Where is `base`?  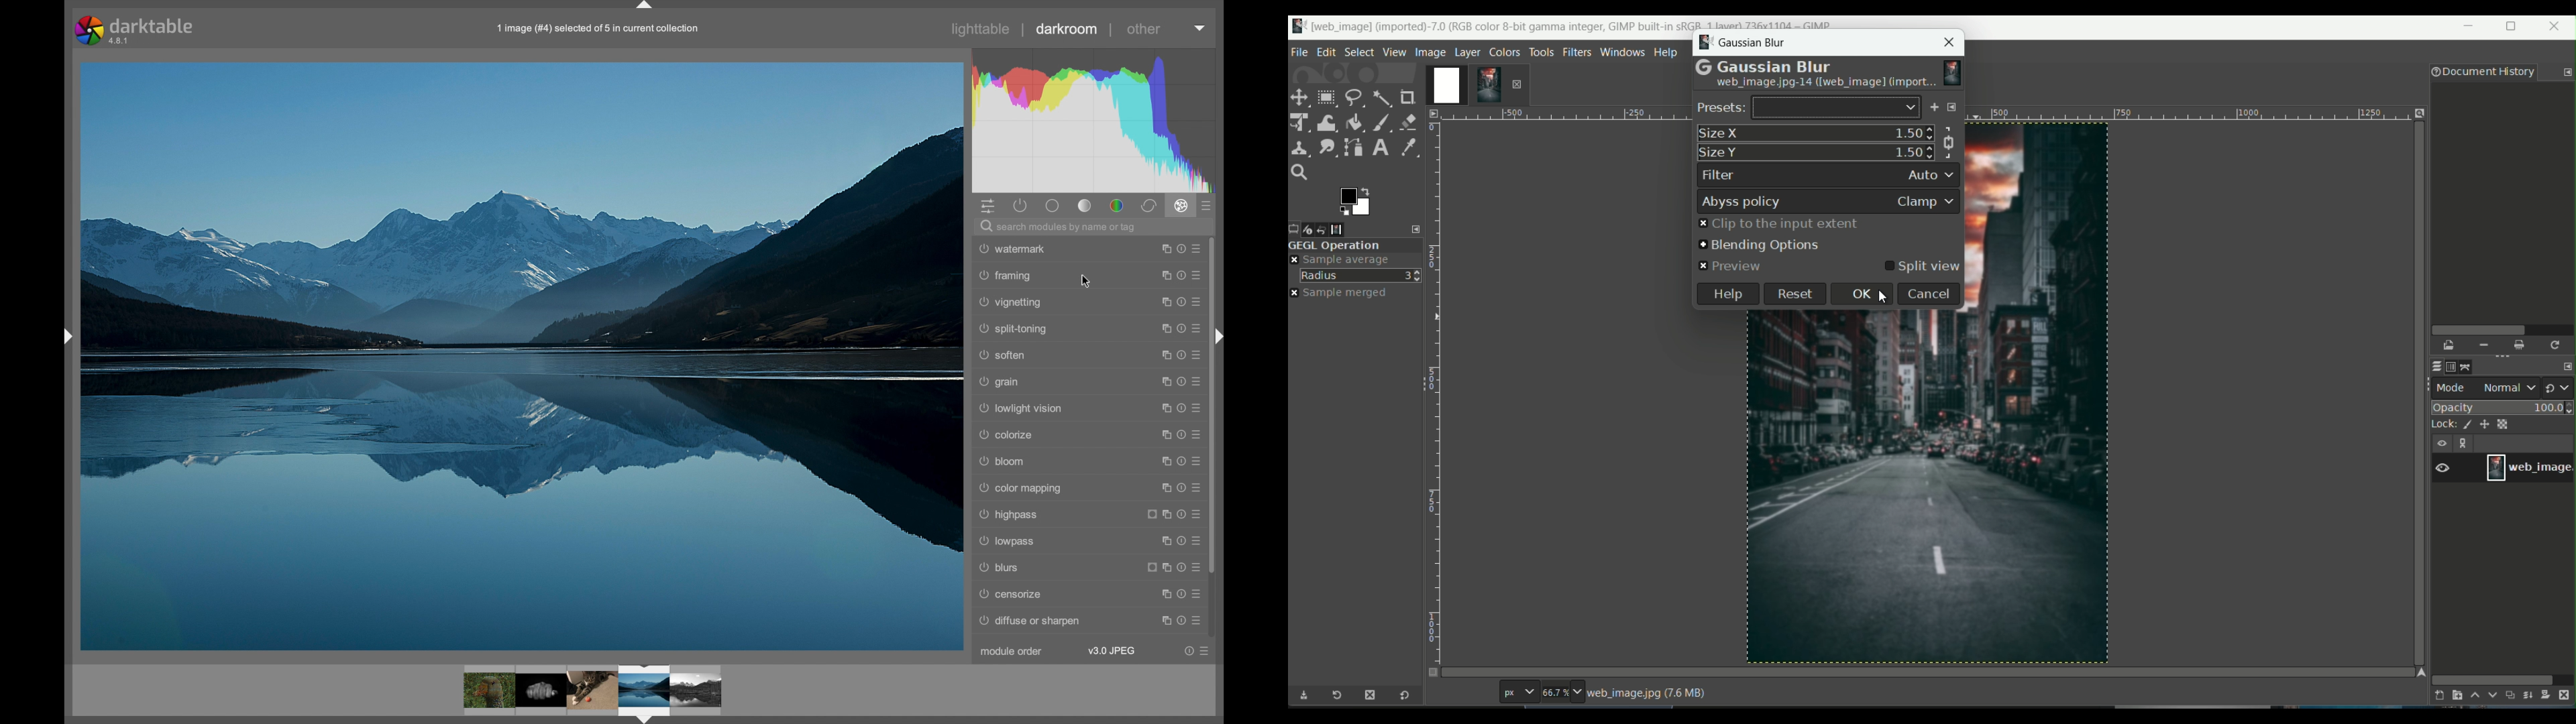
base is located at coordinates (1085, 206).